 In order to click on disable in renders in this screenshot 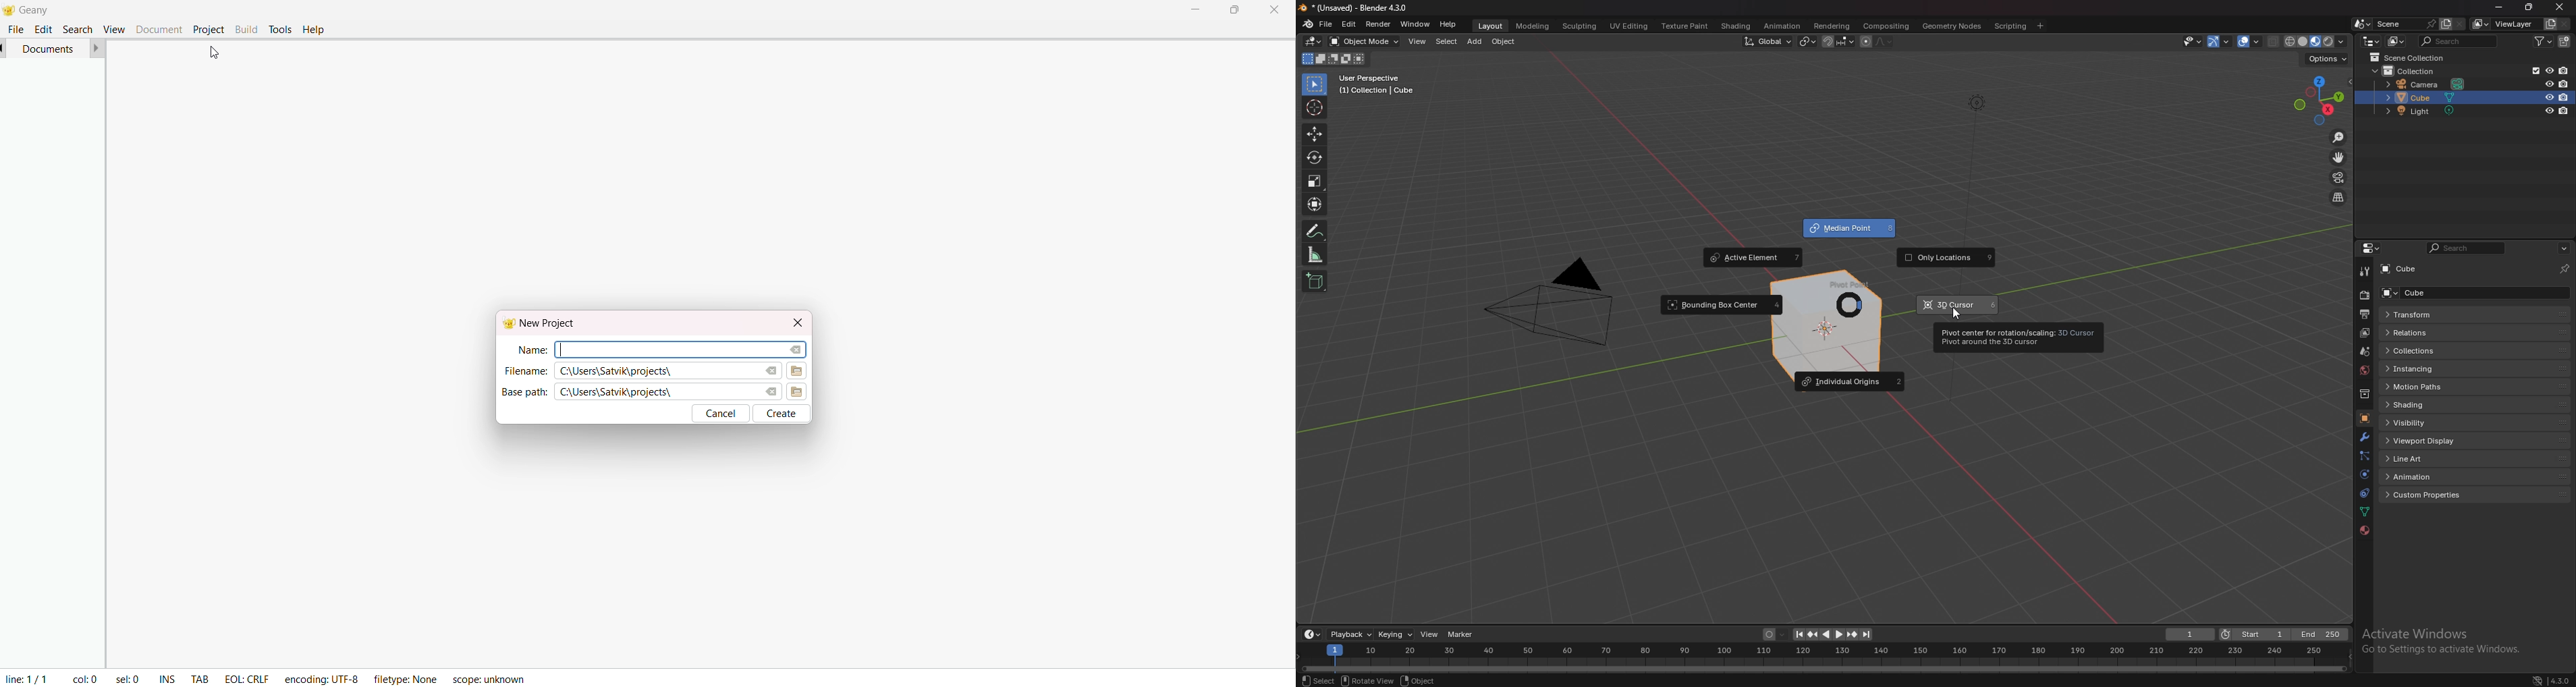, I will do `click(2566, 84)`.